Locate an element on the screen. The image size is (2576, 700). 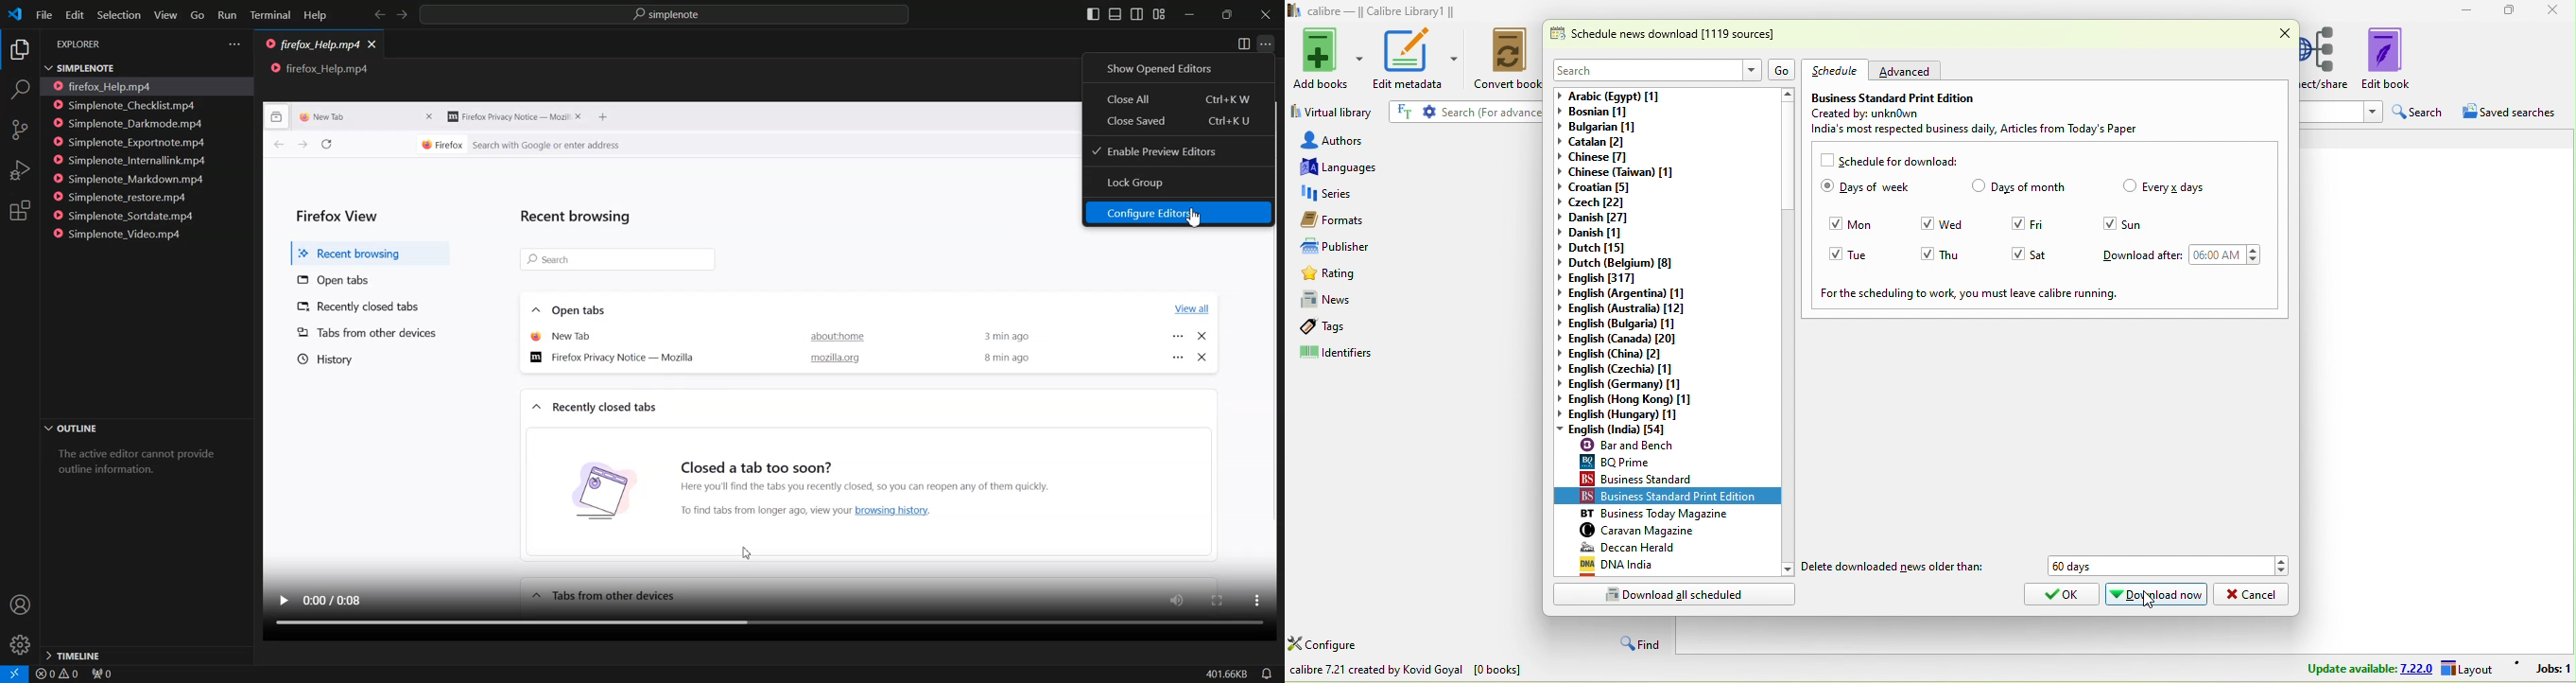
Recently closed tabs is located at coordinates (375, 305).